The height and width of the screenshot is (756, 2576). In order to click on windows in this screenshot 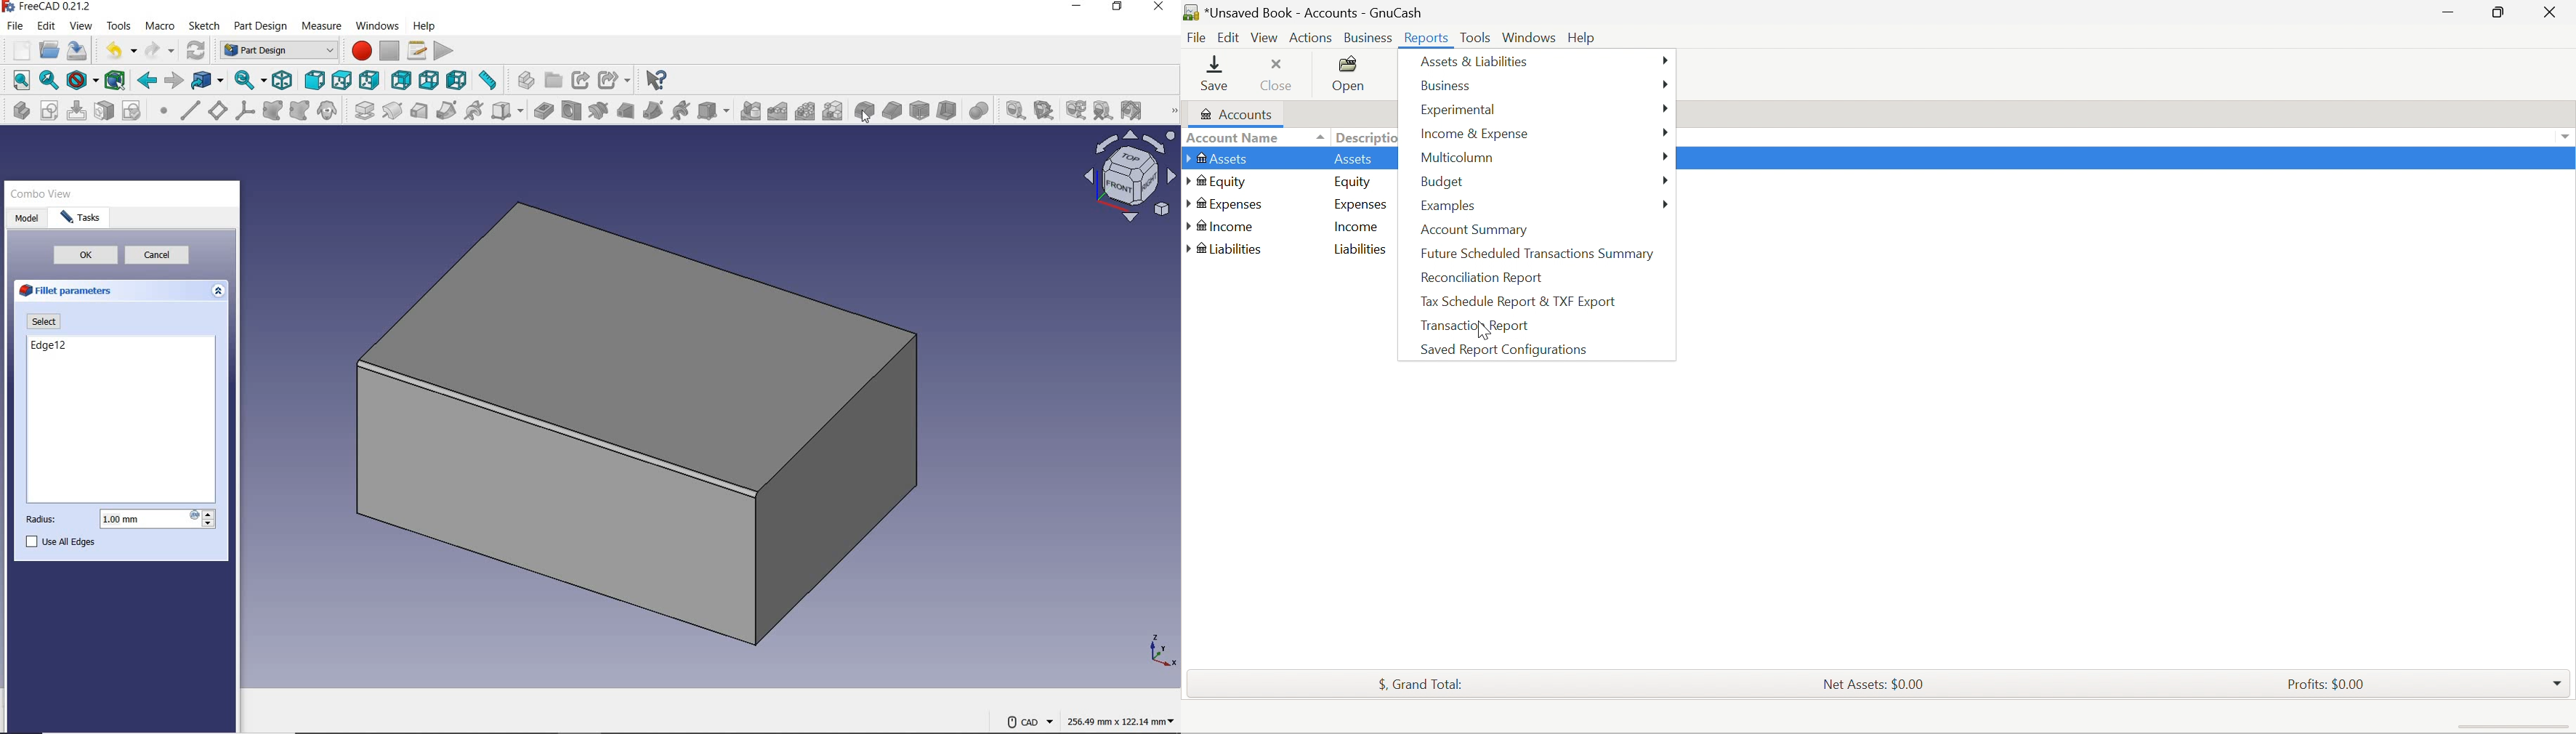, I will do `click(375, 27)`.